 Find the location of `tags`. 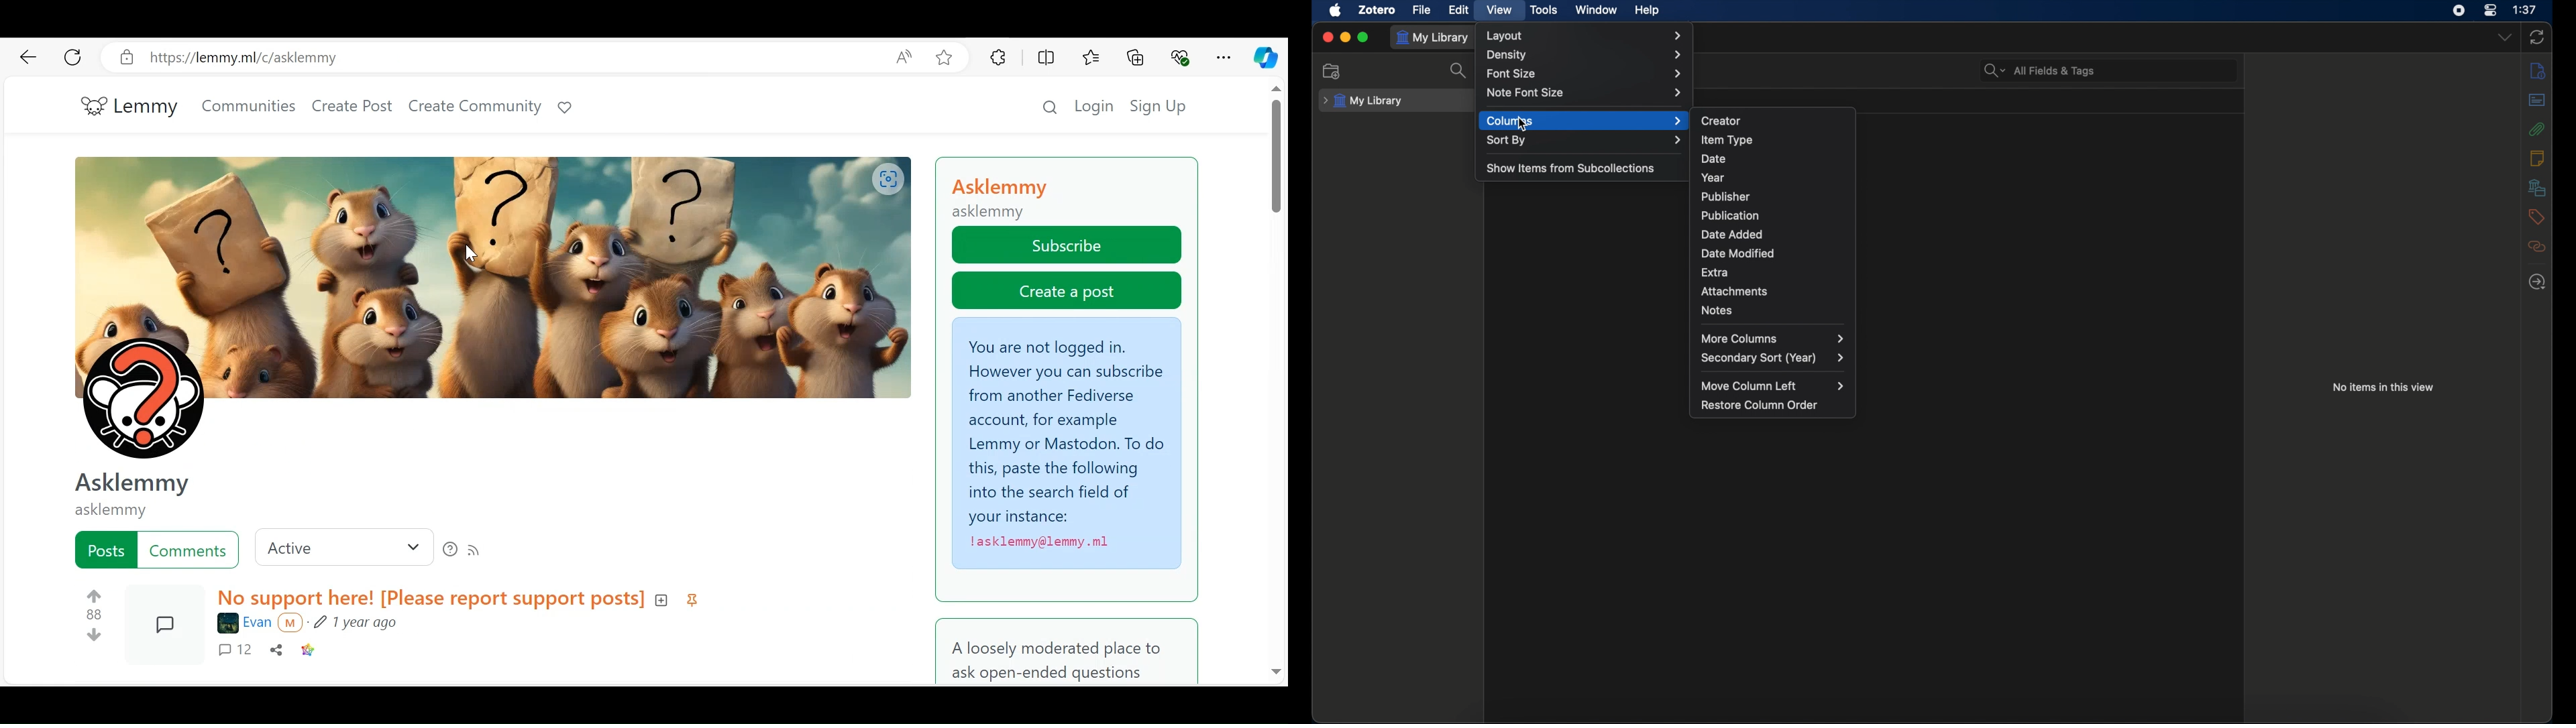

tags is located at coordinates (2536, 217).